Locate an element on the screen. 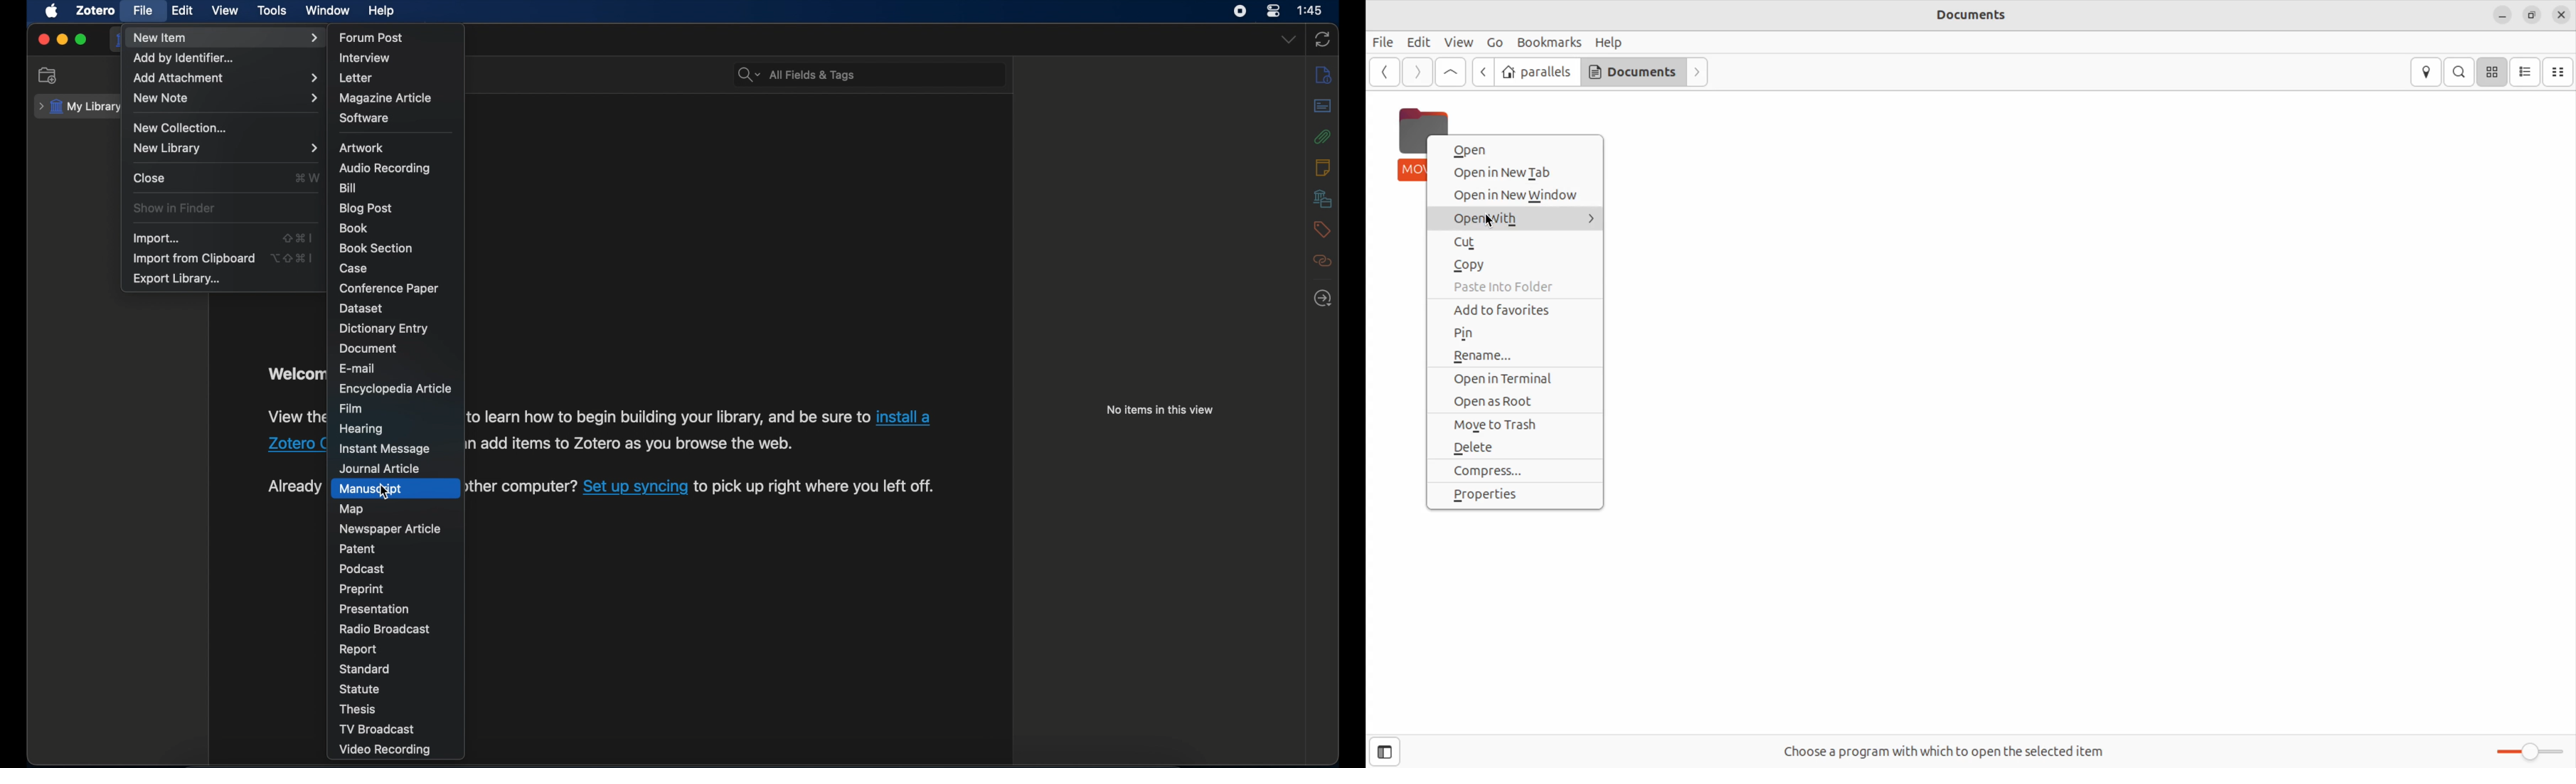  cursor is located at coordinates (1492, 221).